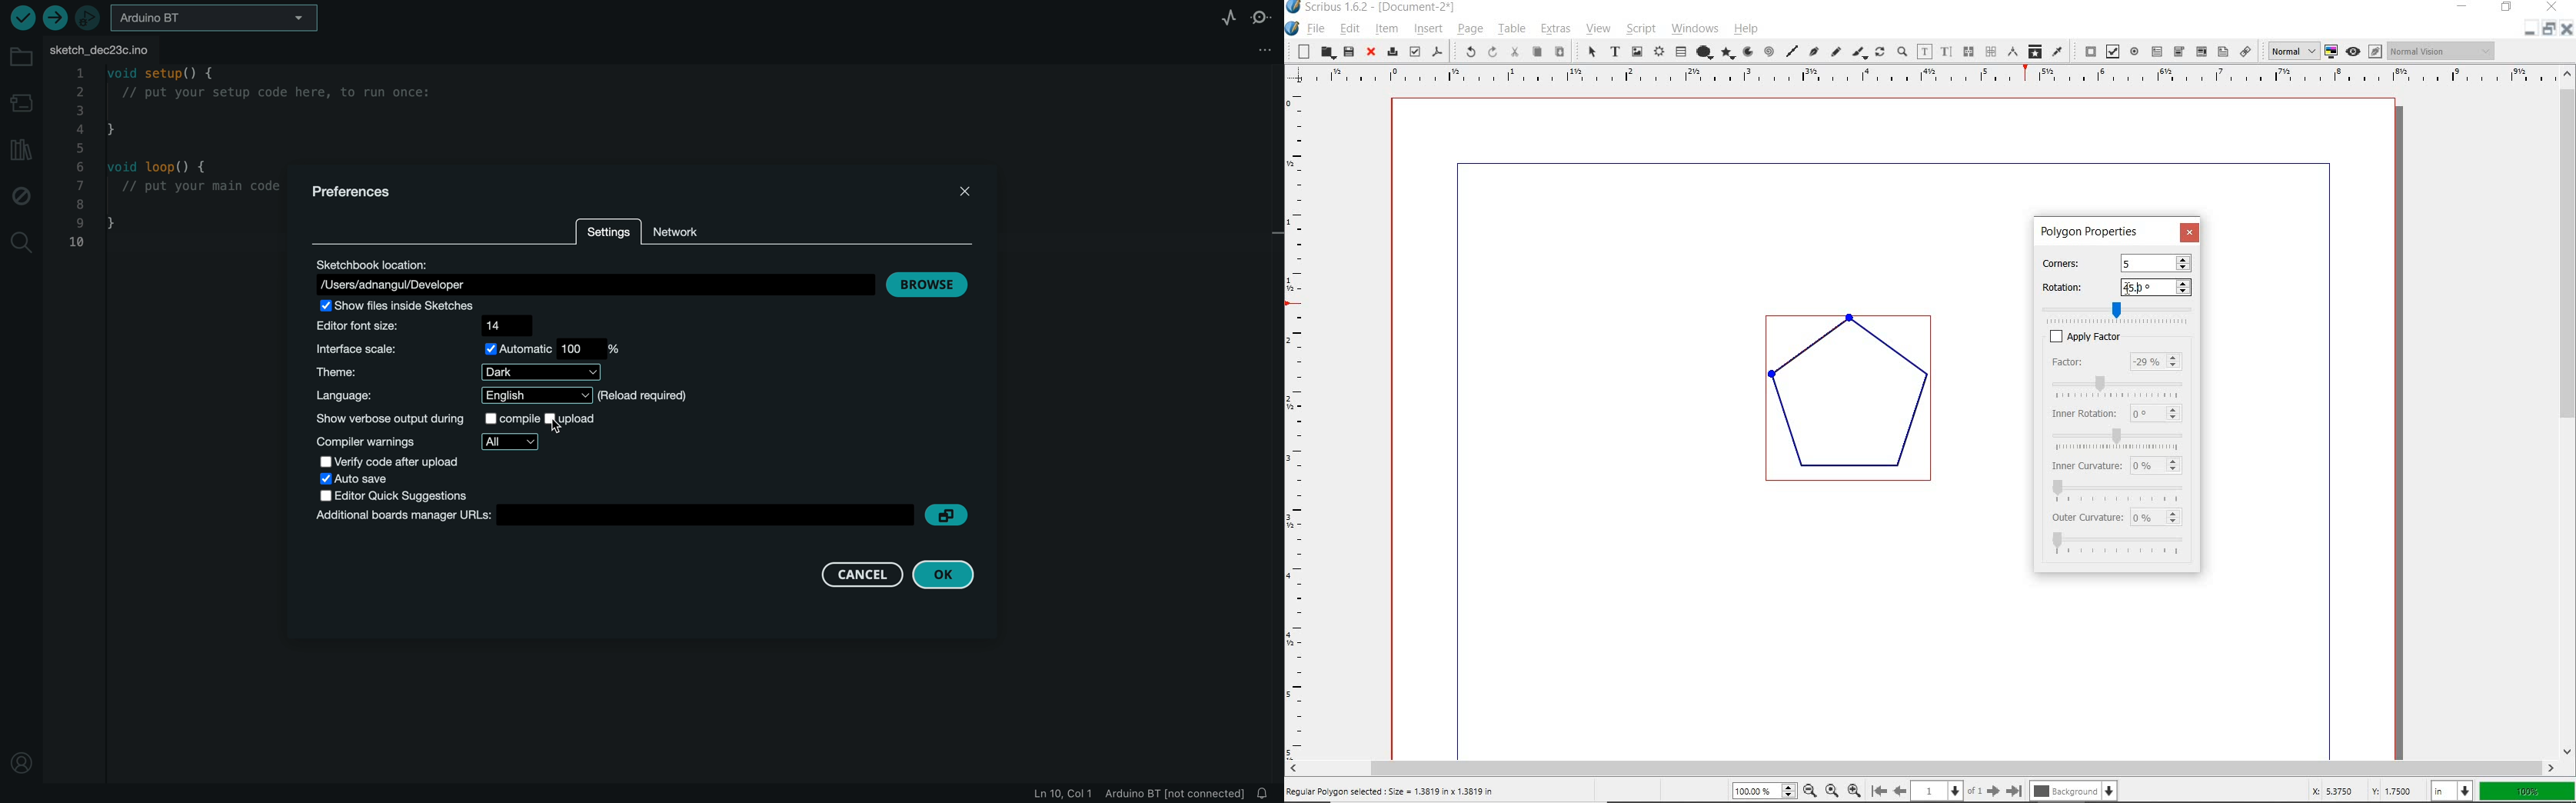 The height and width of the screenshot is (812, 2576). I want to click on outer curvature slider, so click(2120, 545).